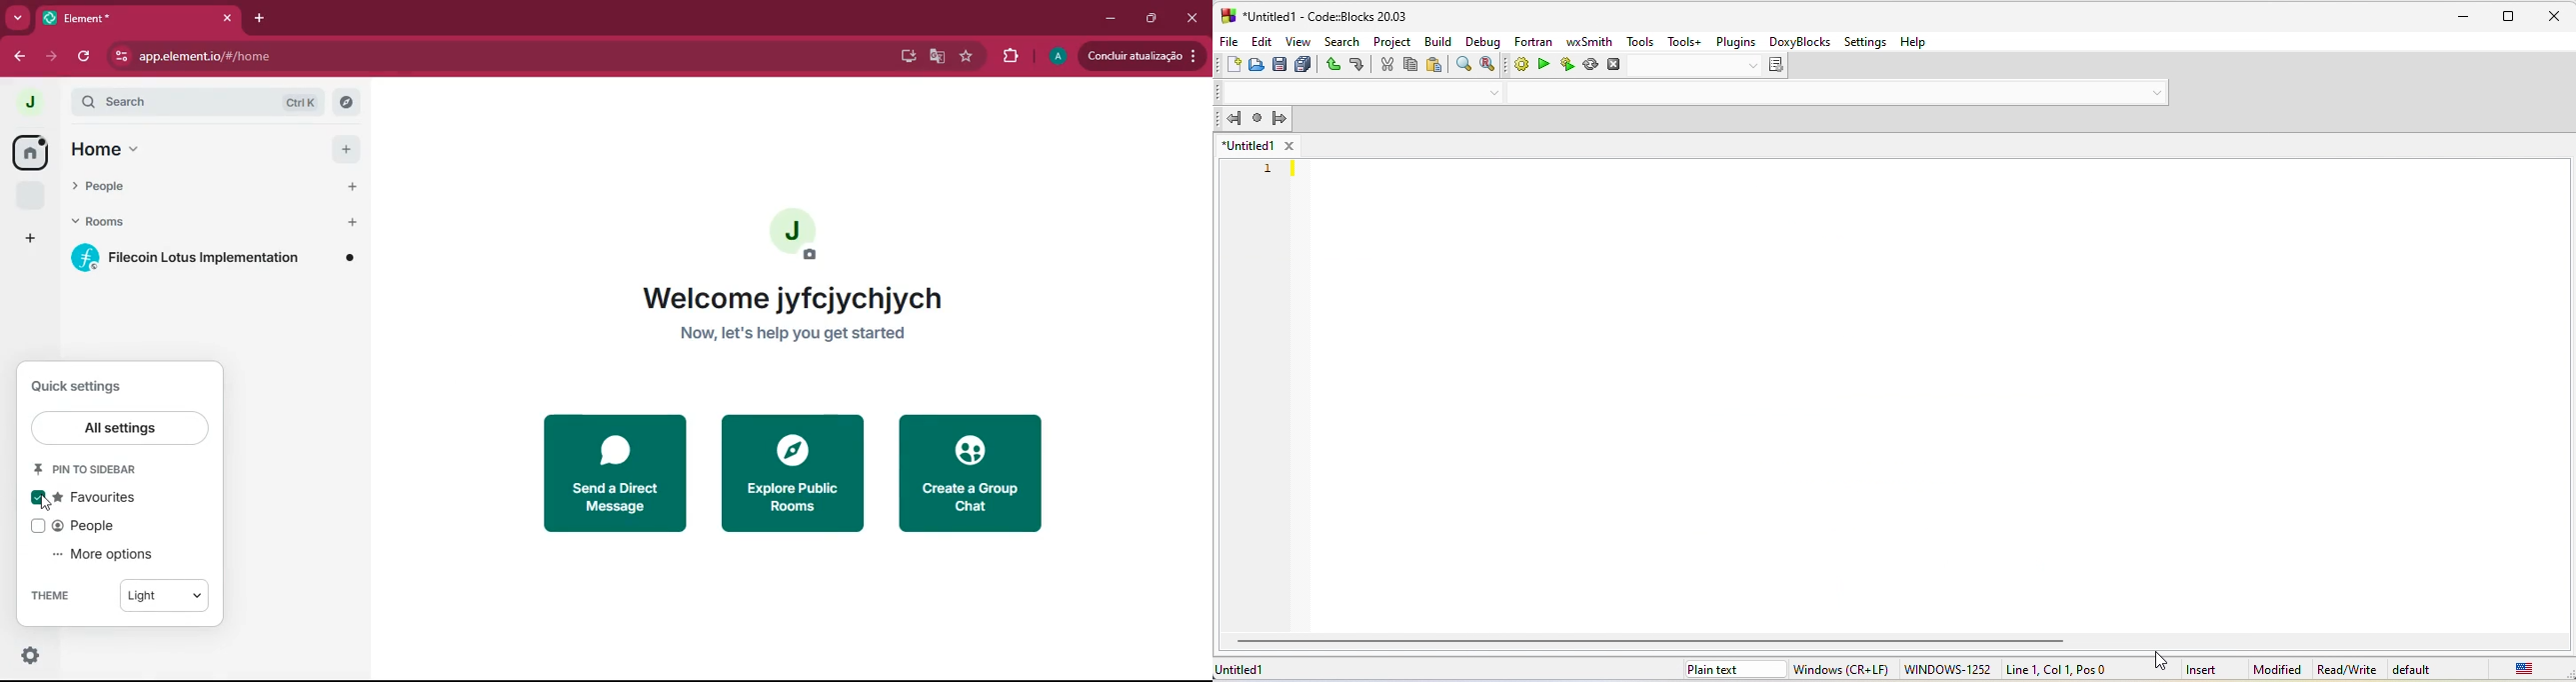  I want to click on desktop, so click(905, 59).